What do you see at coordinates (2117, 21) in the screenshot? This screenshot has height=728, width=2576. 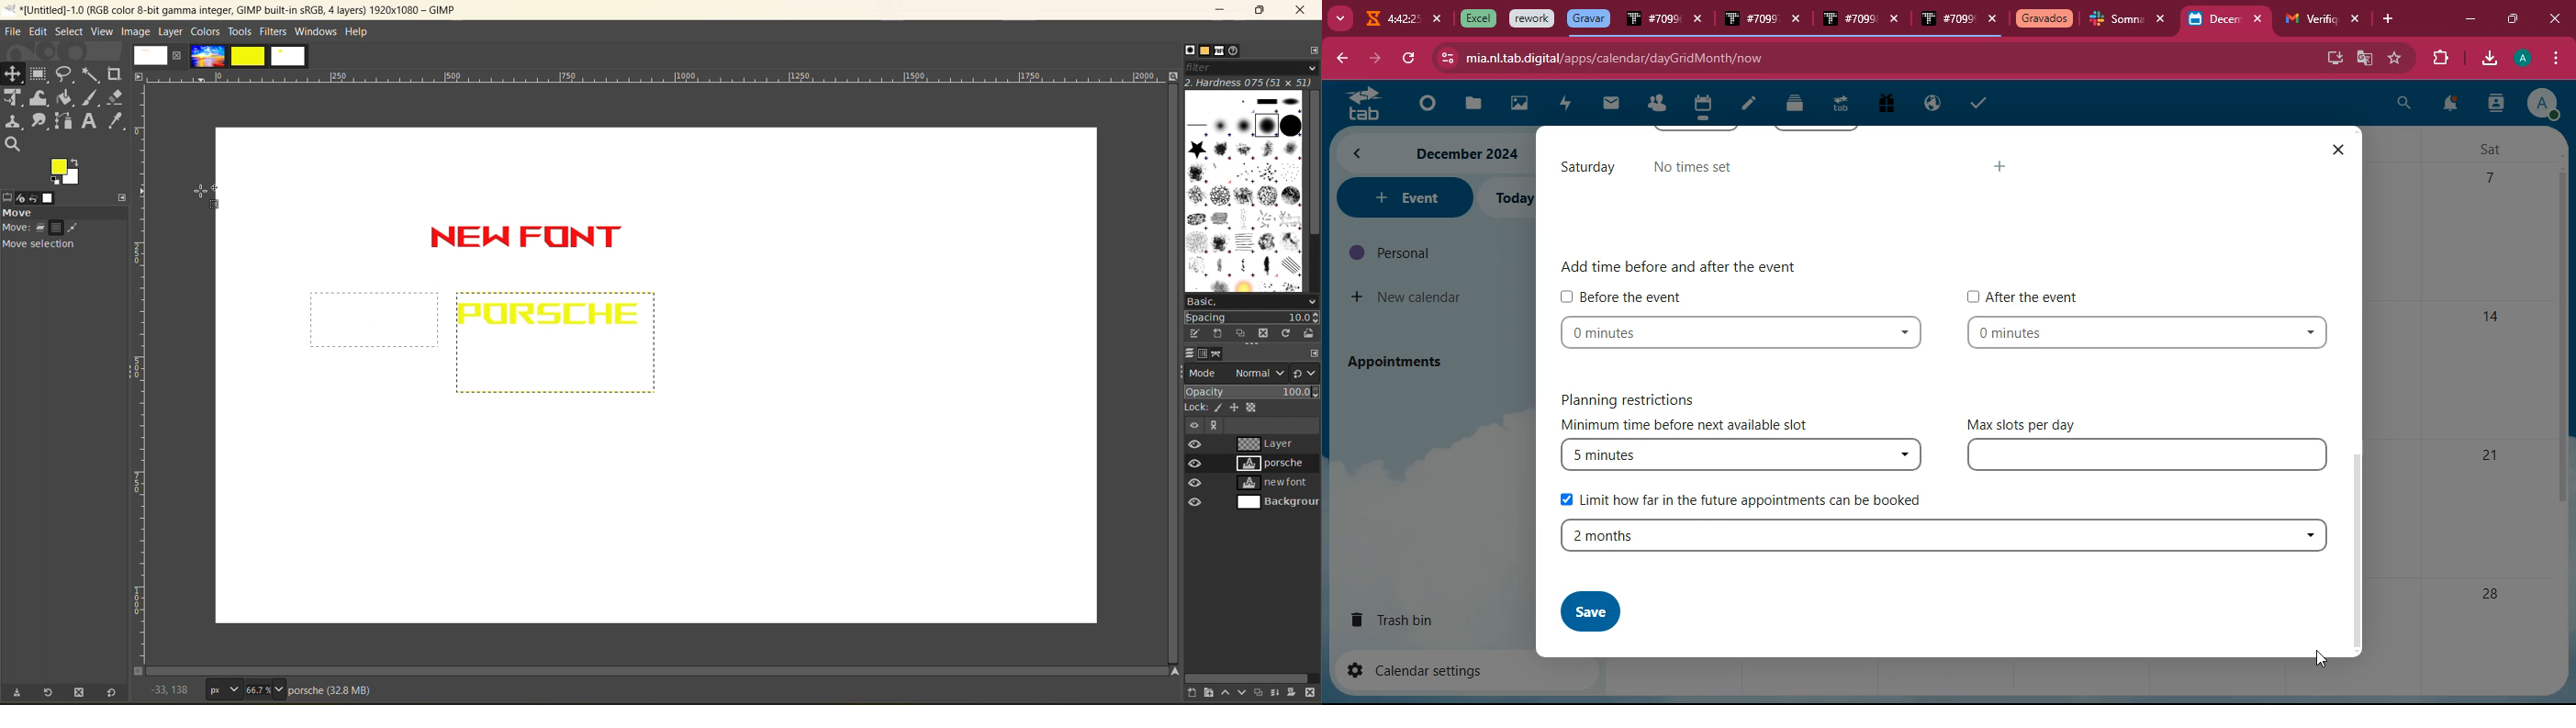 I see `tab` at bounding box center [2117, 21].